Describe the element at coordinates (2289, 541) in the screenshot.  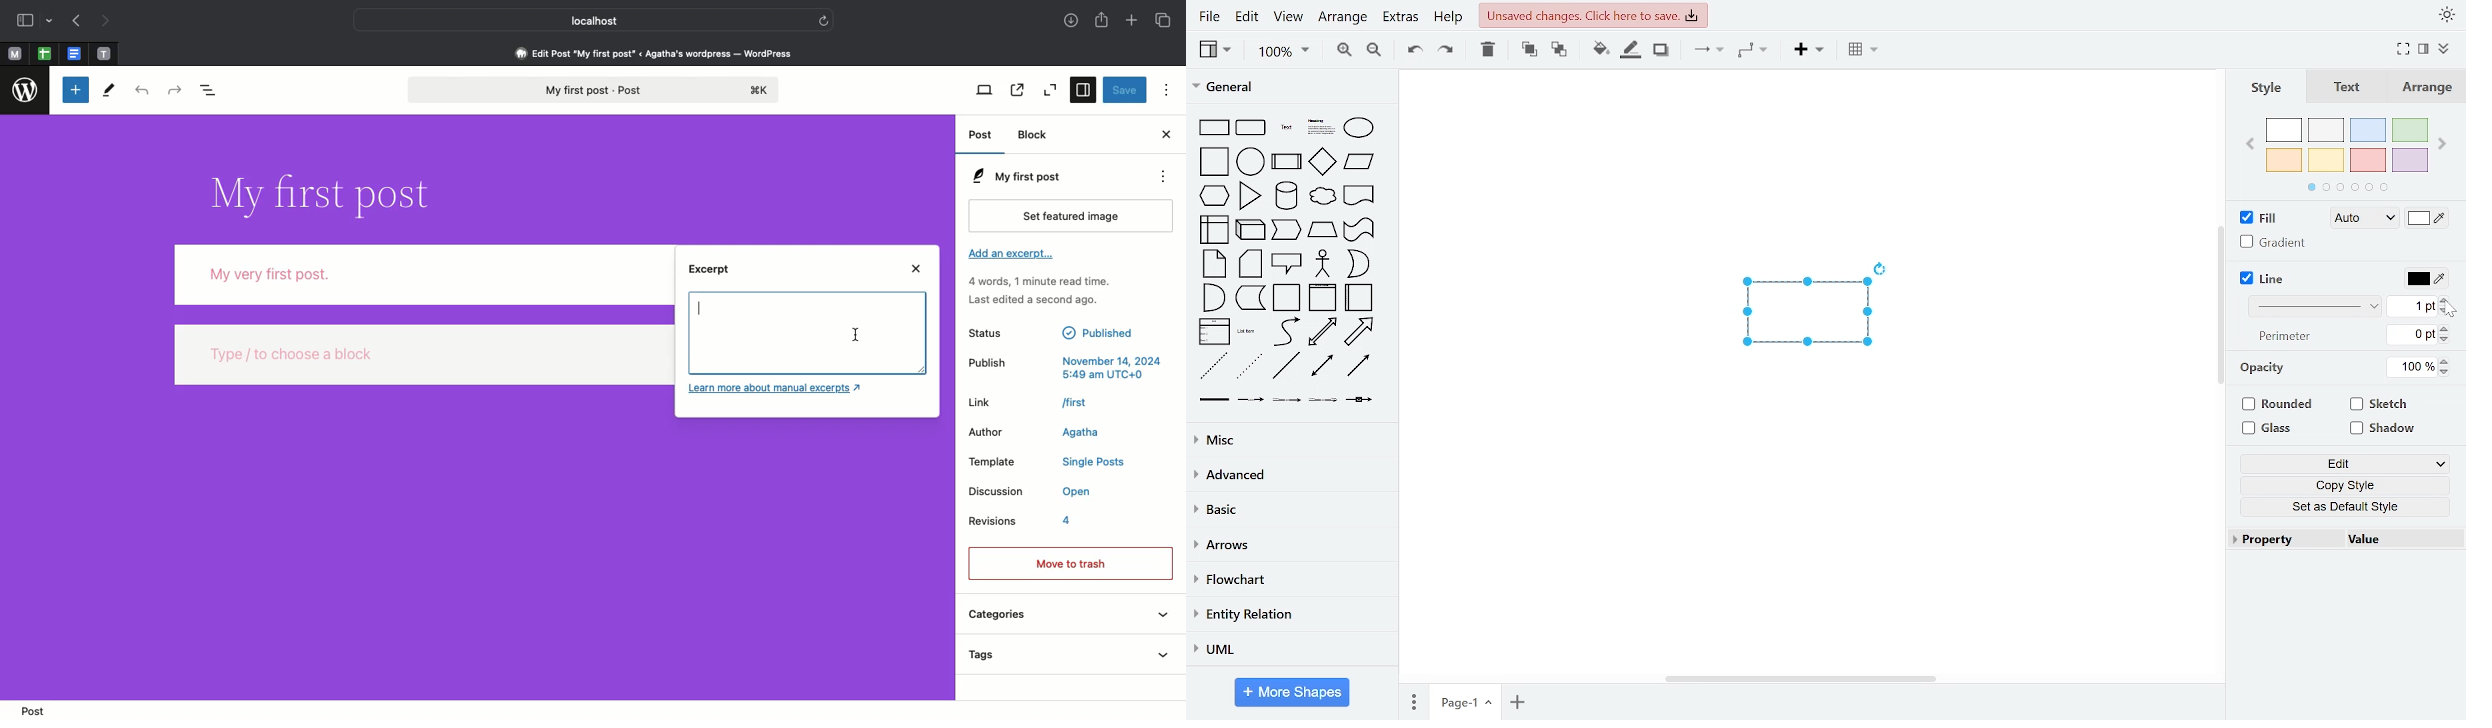
I see `property` at that location.